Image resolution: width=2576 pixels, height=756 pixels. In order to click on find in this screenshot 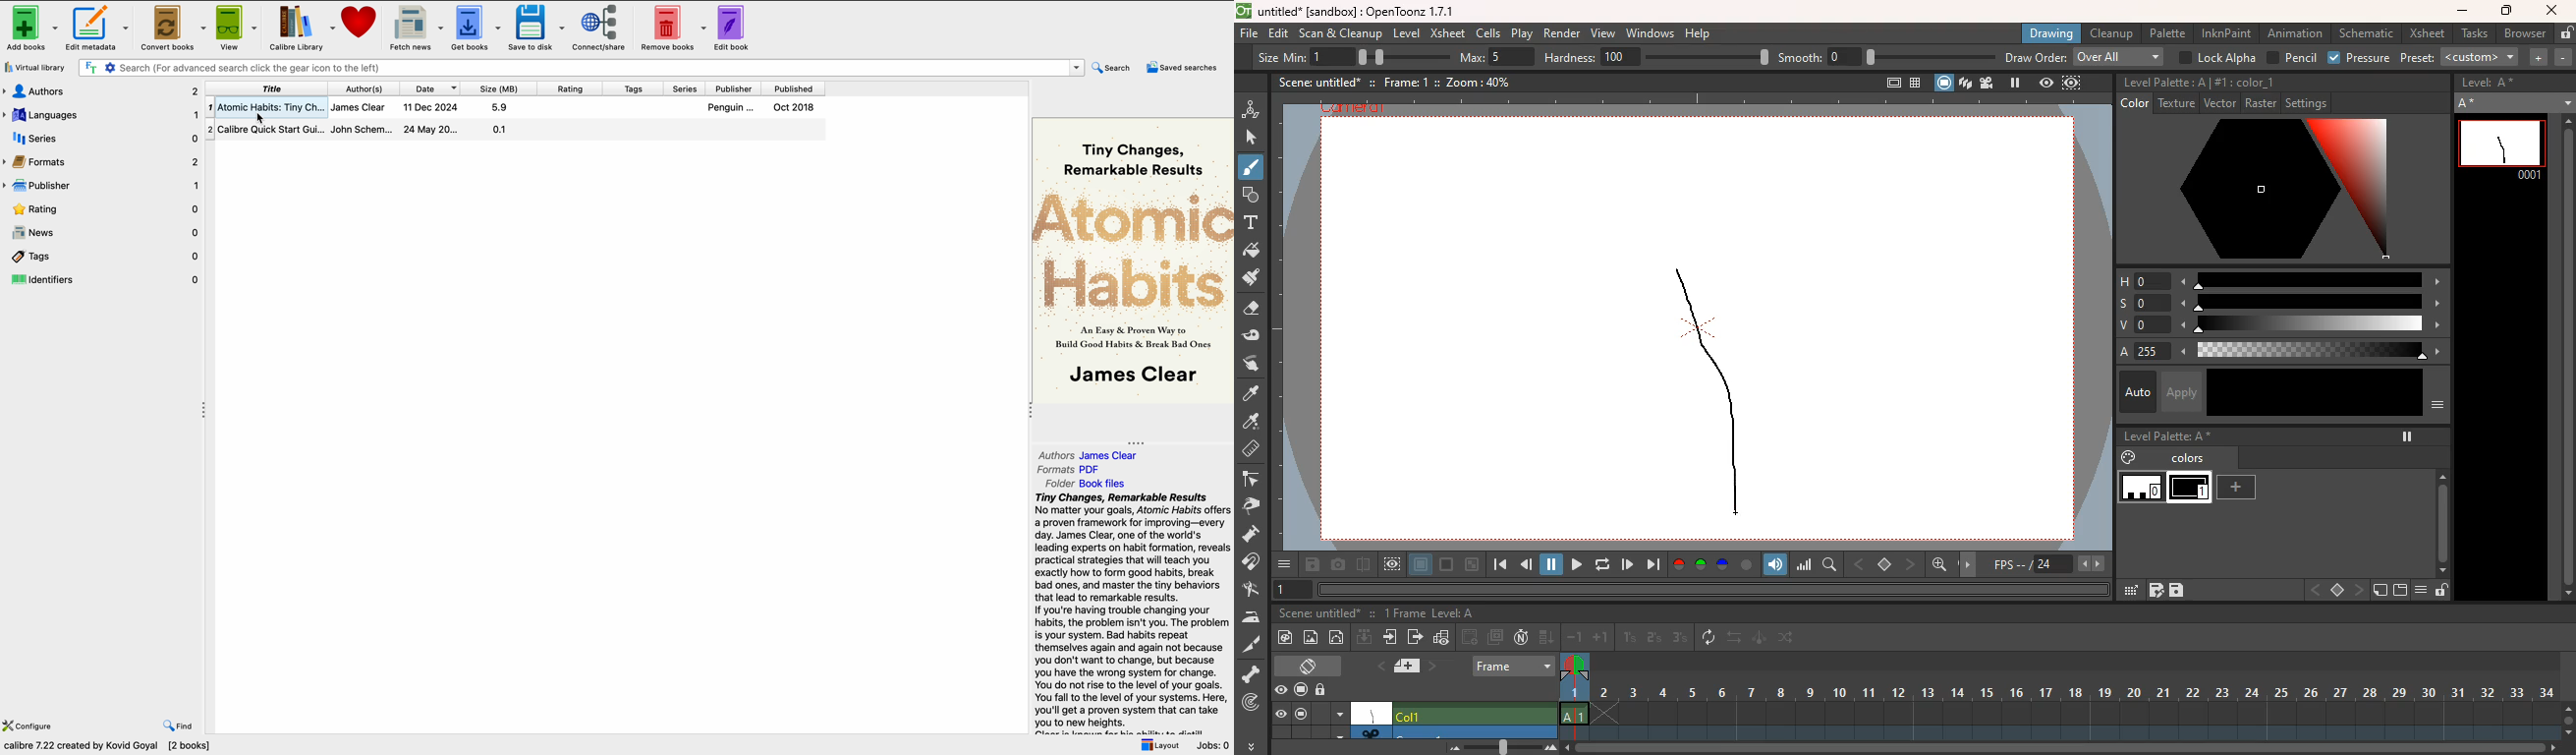, I will do `click(179, 727)`.